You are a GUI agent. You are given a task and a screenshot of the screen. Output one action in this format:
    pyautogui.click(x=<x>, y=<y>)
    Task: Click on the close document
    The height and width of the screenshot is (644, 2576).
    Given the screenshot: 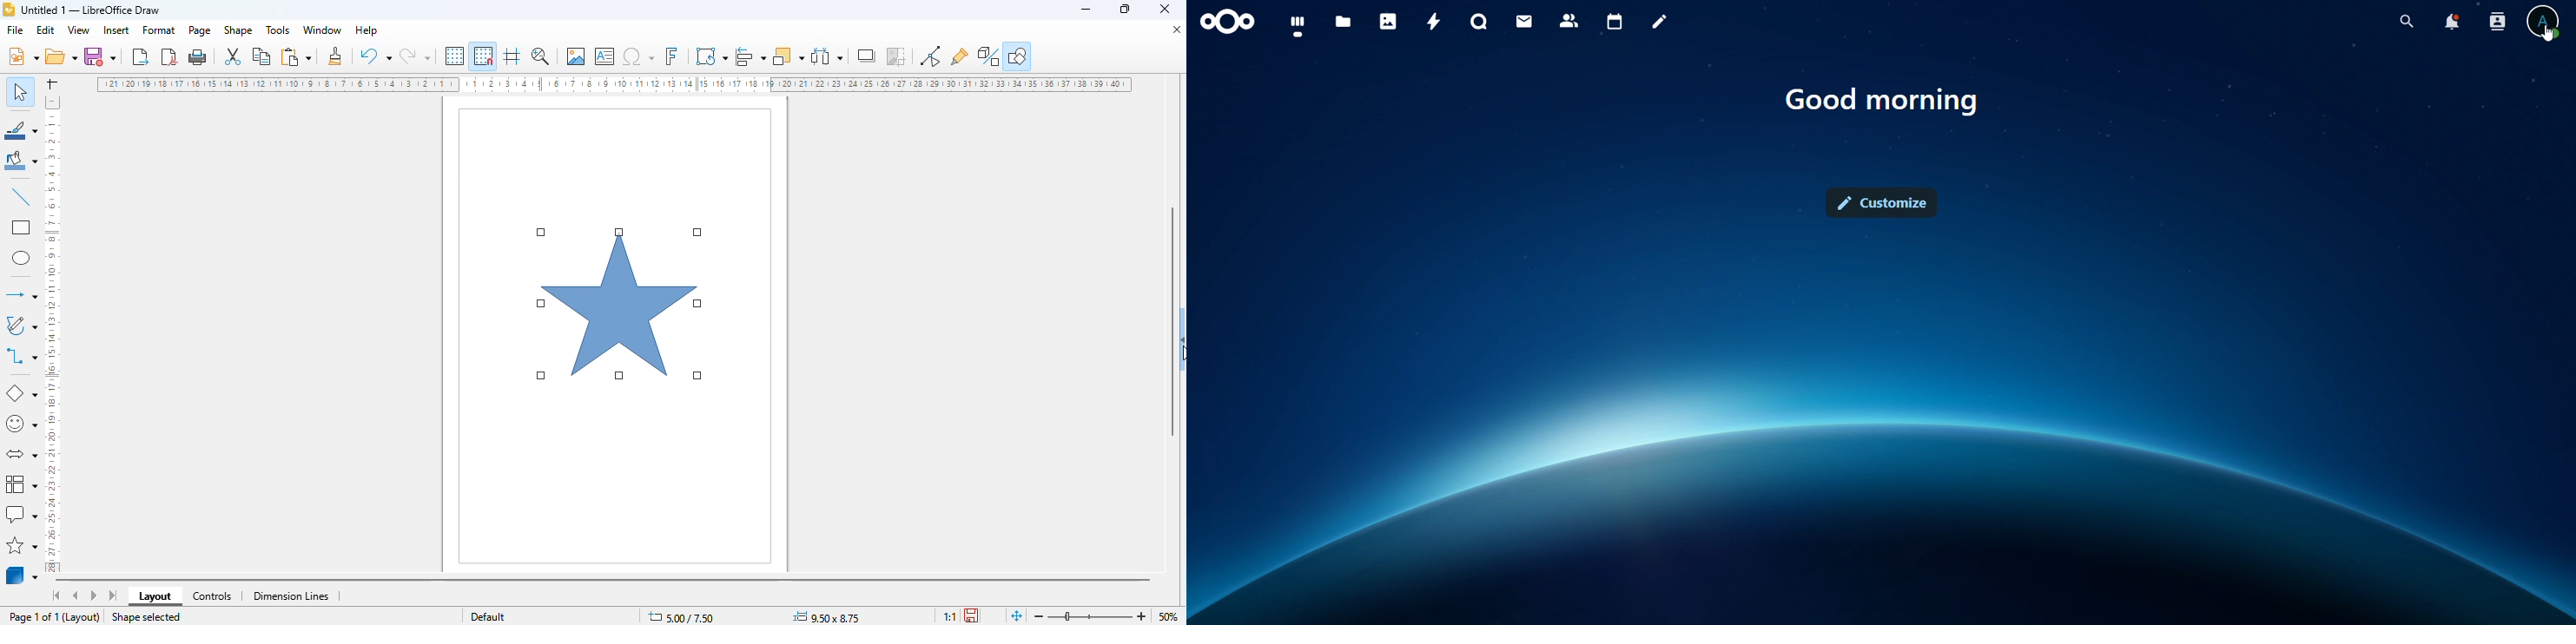 What is the action you would take?
    pyautogui.click(x=1174, y=29)
    